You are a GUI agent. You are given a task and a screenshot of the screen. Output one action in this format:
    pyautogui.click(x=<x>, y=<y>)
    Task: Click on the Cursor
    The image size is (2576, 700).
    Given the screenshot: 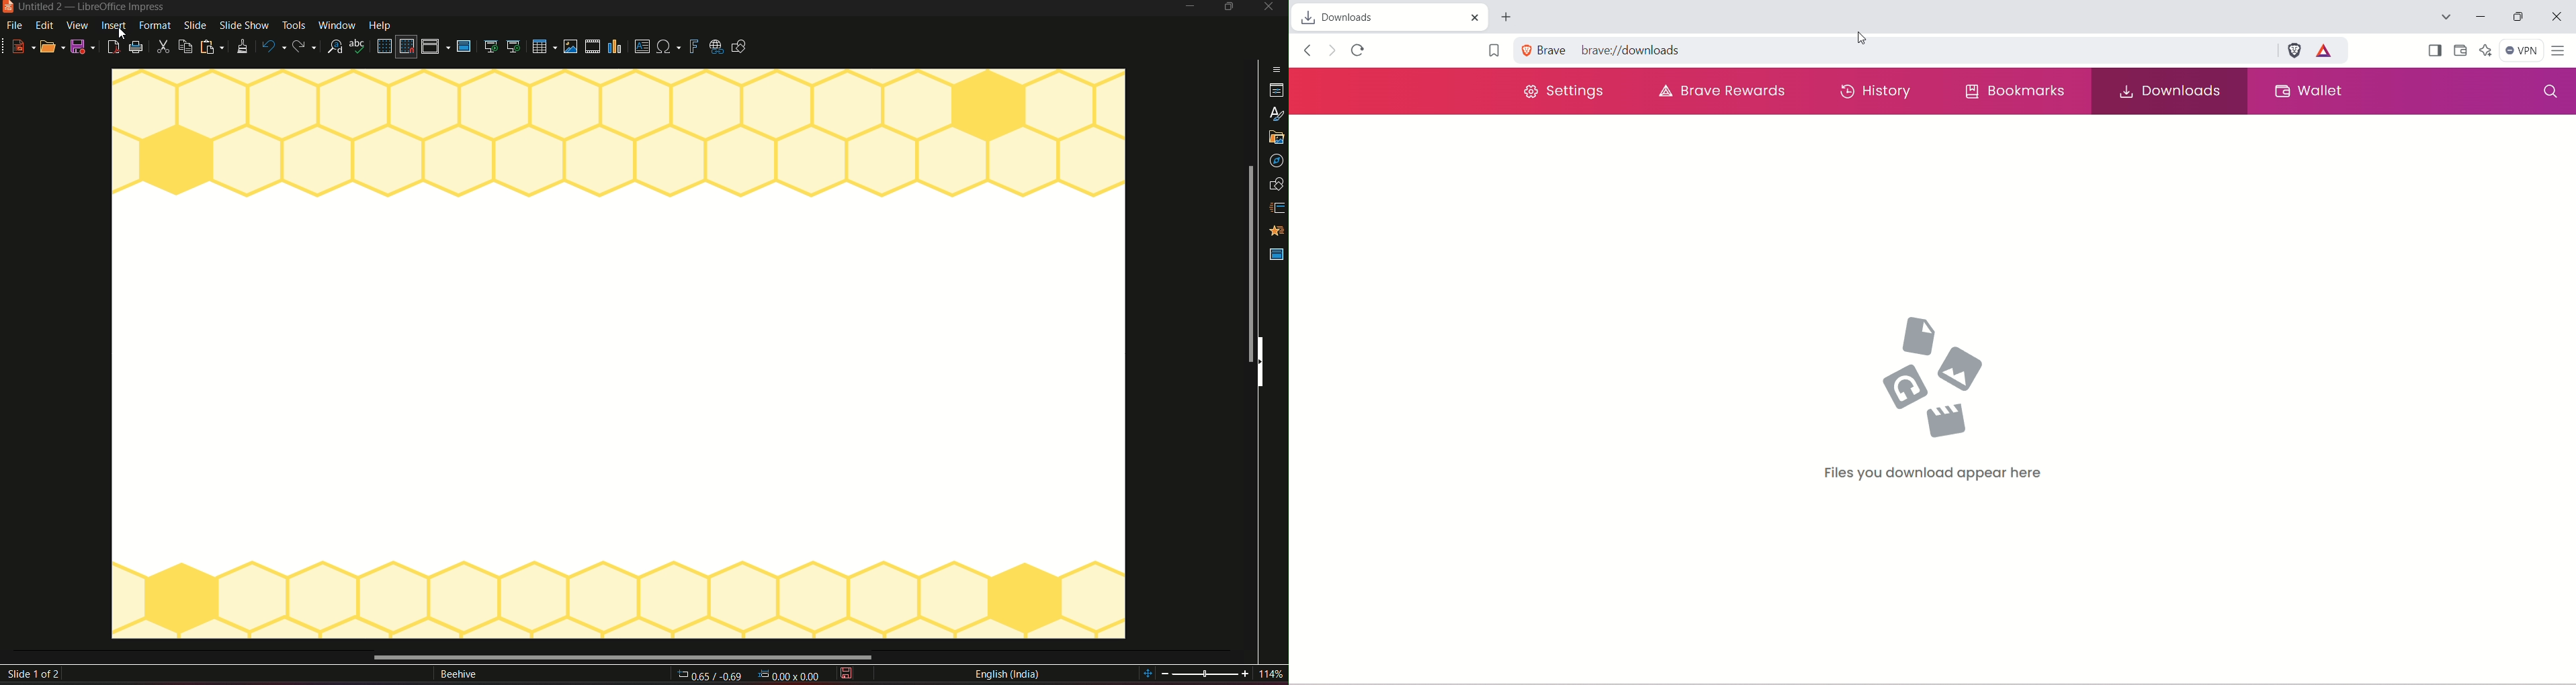 What is the action you would take?
    pyautogui.click(x=124, y=34)
    